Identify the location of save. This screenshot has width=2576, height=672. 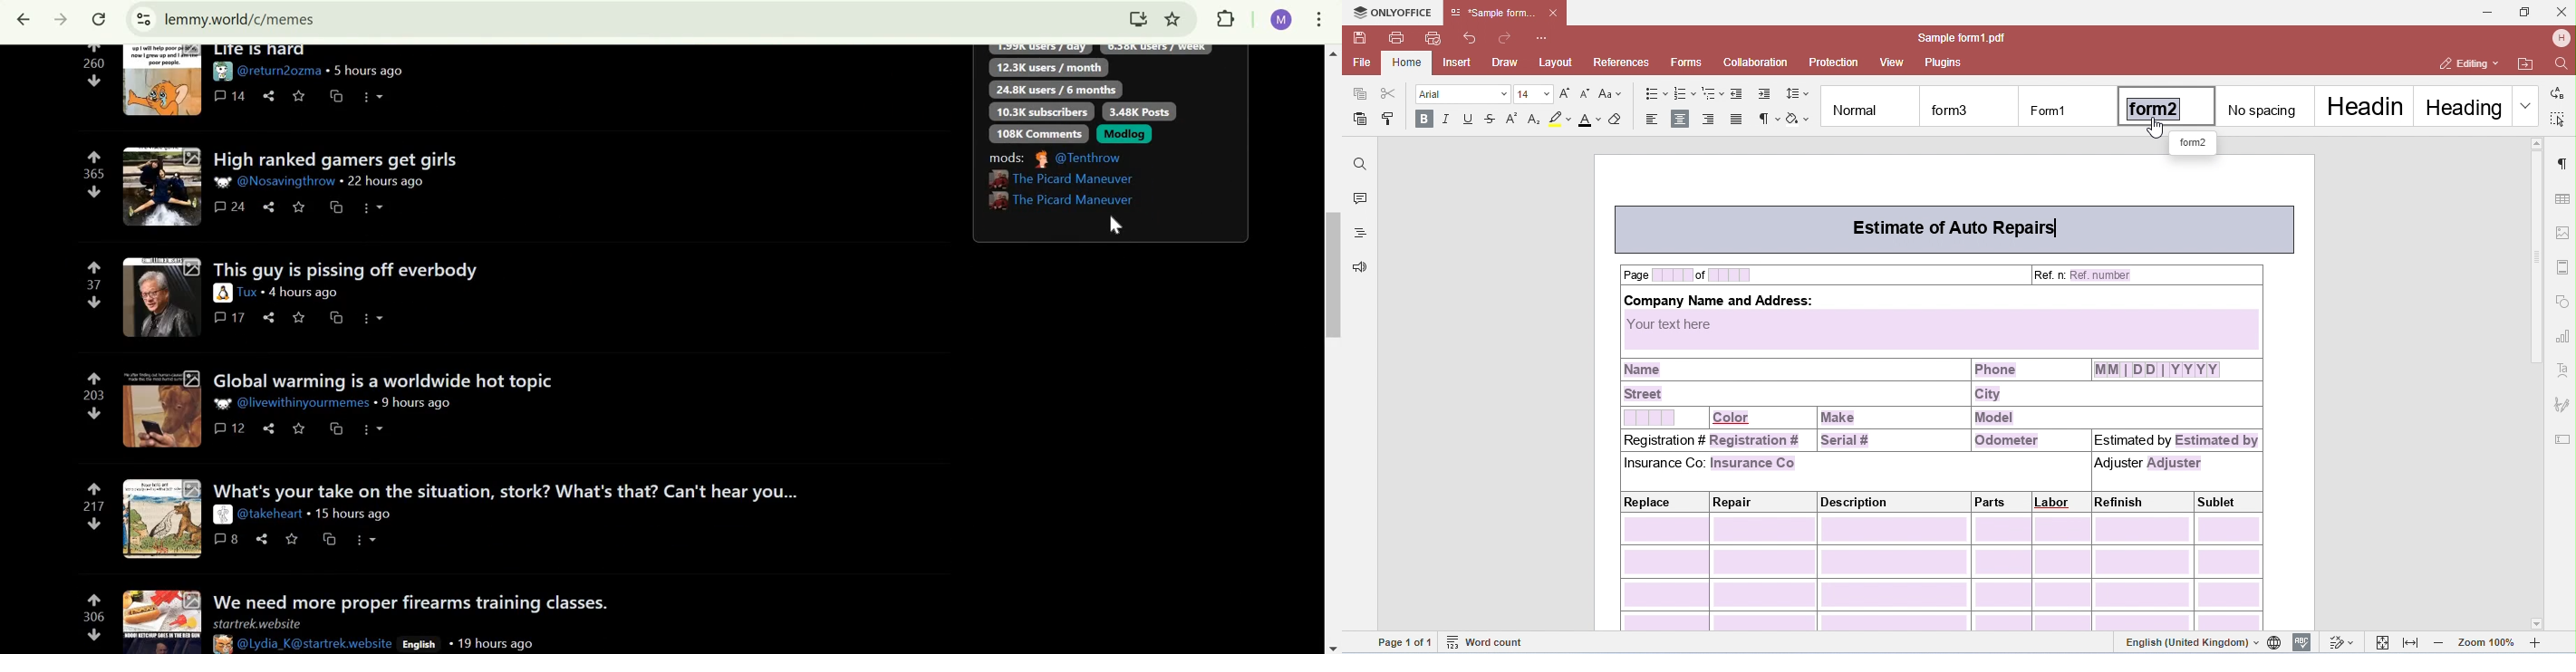
(299, 94).